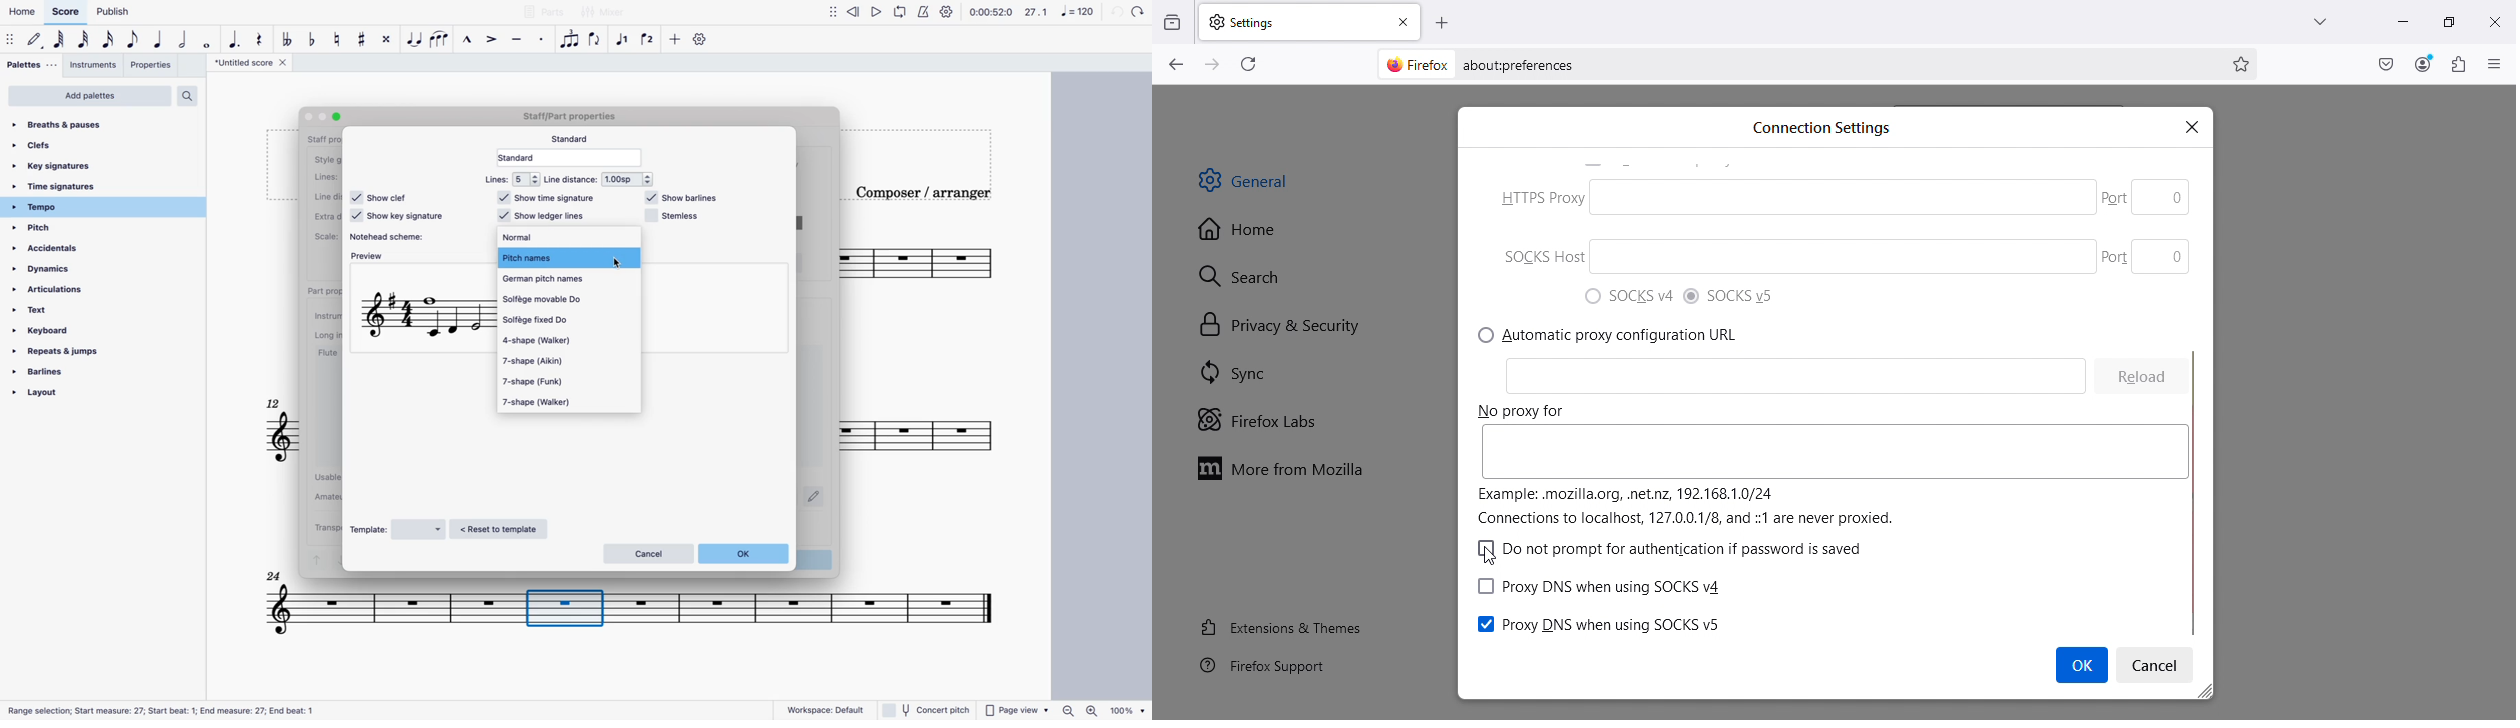 Image resolution: width=2520 pixels, height=728 pixels. What do you see at coordinates (2423, 64) in the screenshot?
I see `Account` at bounding box center [2423, 64].